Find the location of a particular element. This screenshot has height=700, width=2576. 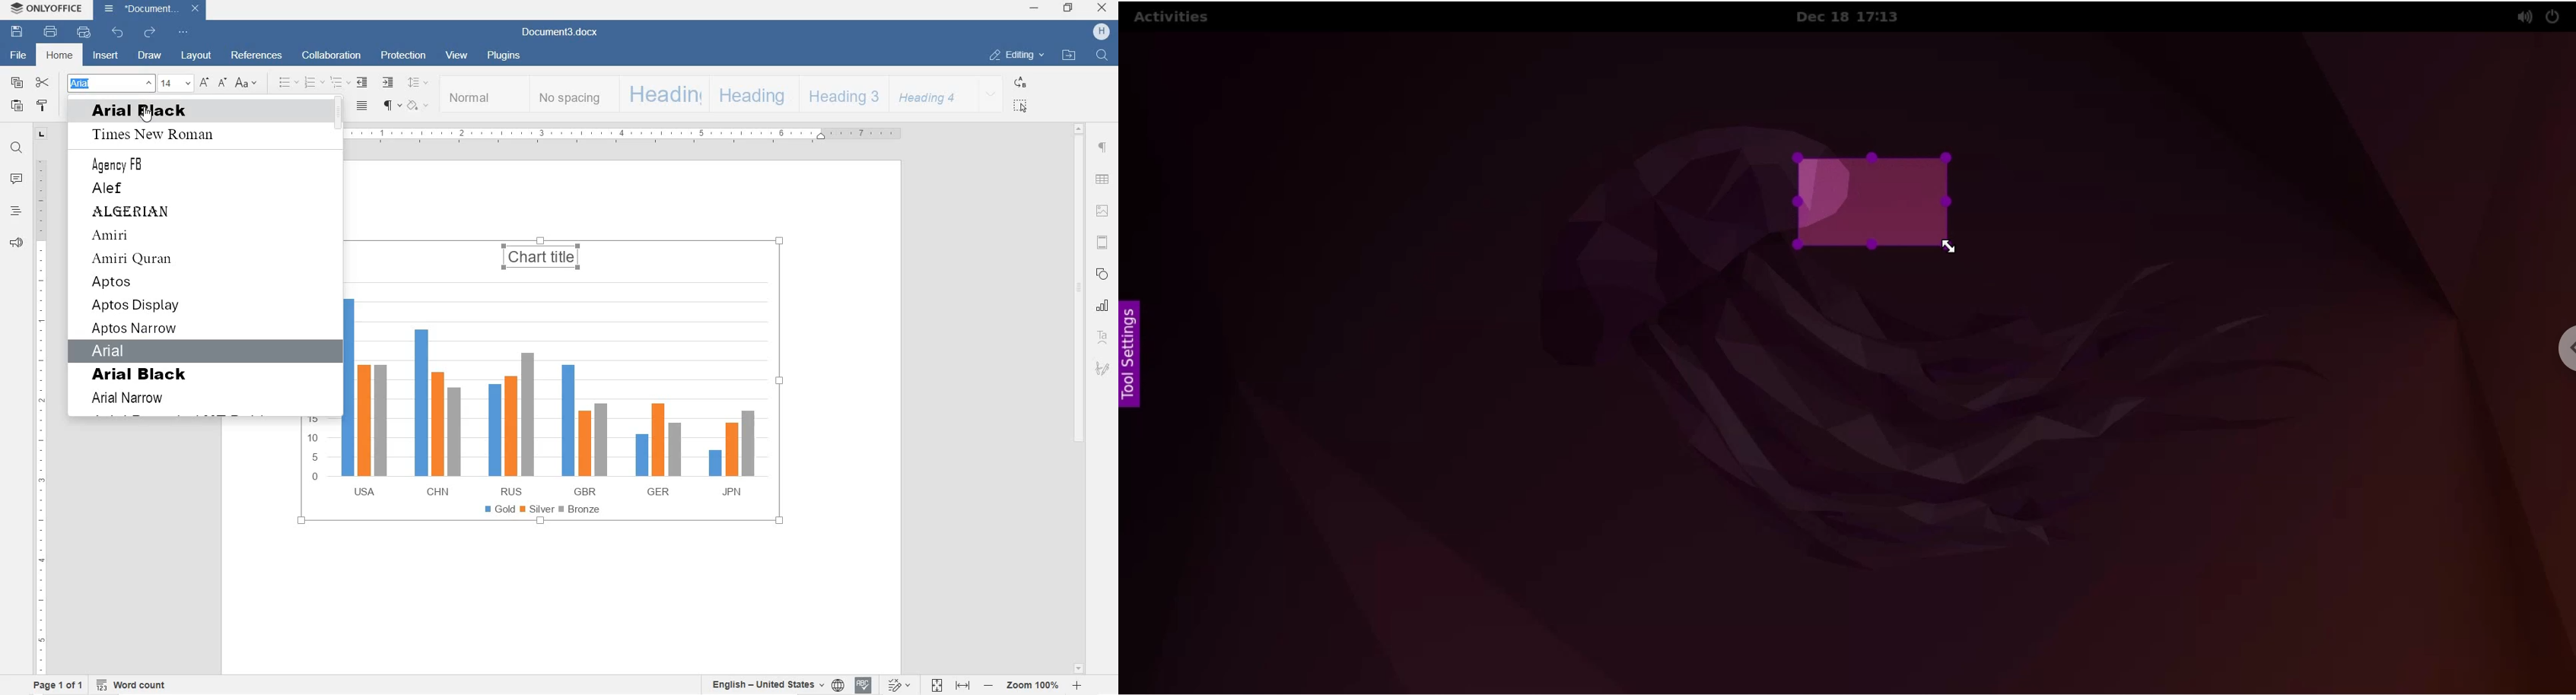

PARAGRAPH SETTINGS is located at coordinates (1103, 147).